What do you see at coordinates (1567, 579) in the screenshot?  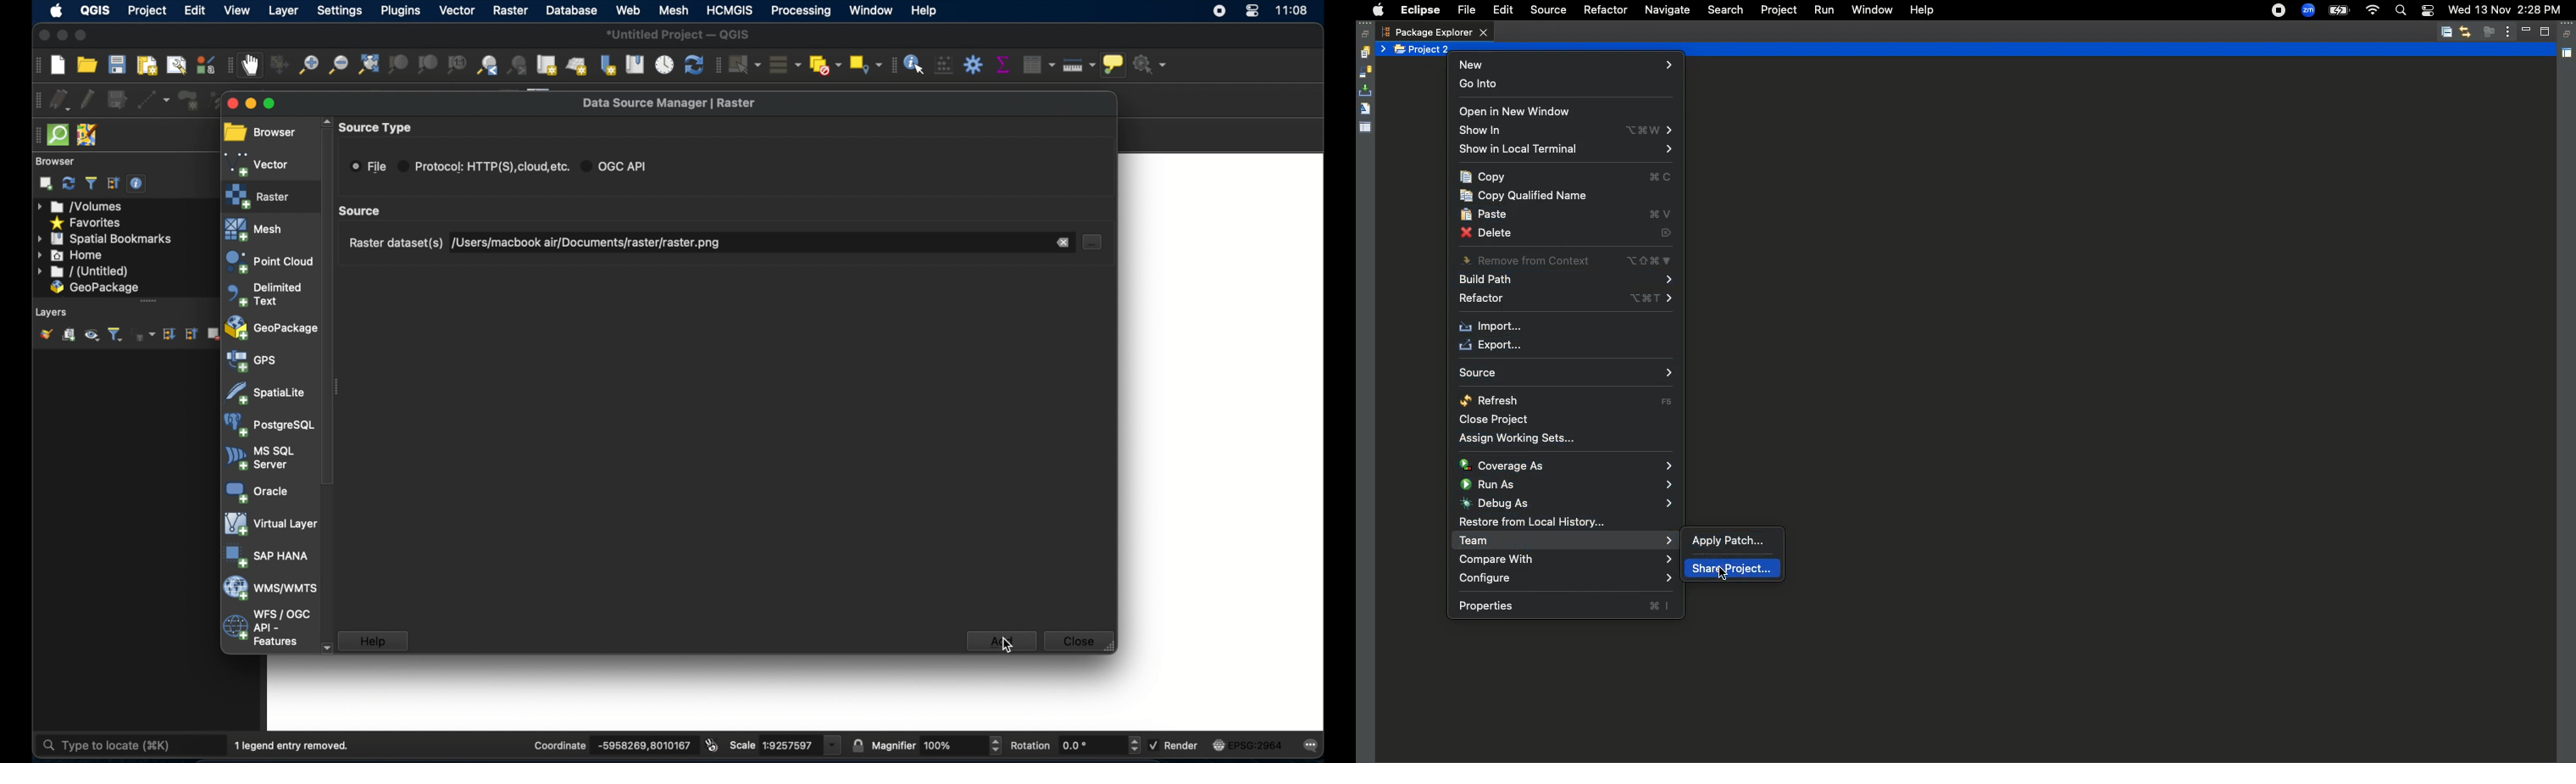 I see `Configure` at bounding box center [1567, 579].